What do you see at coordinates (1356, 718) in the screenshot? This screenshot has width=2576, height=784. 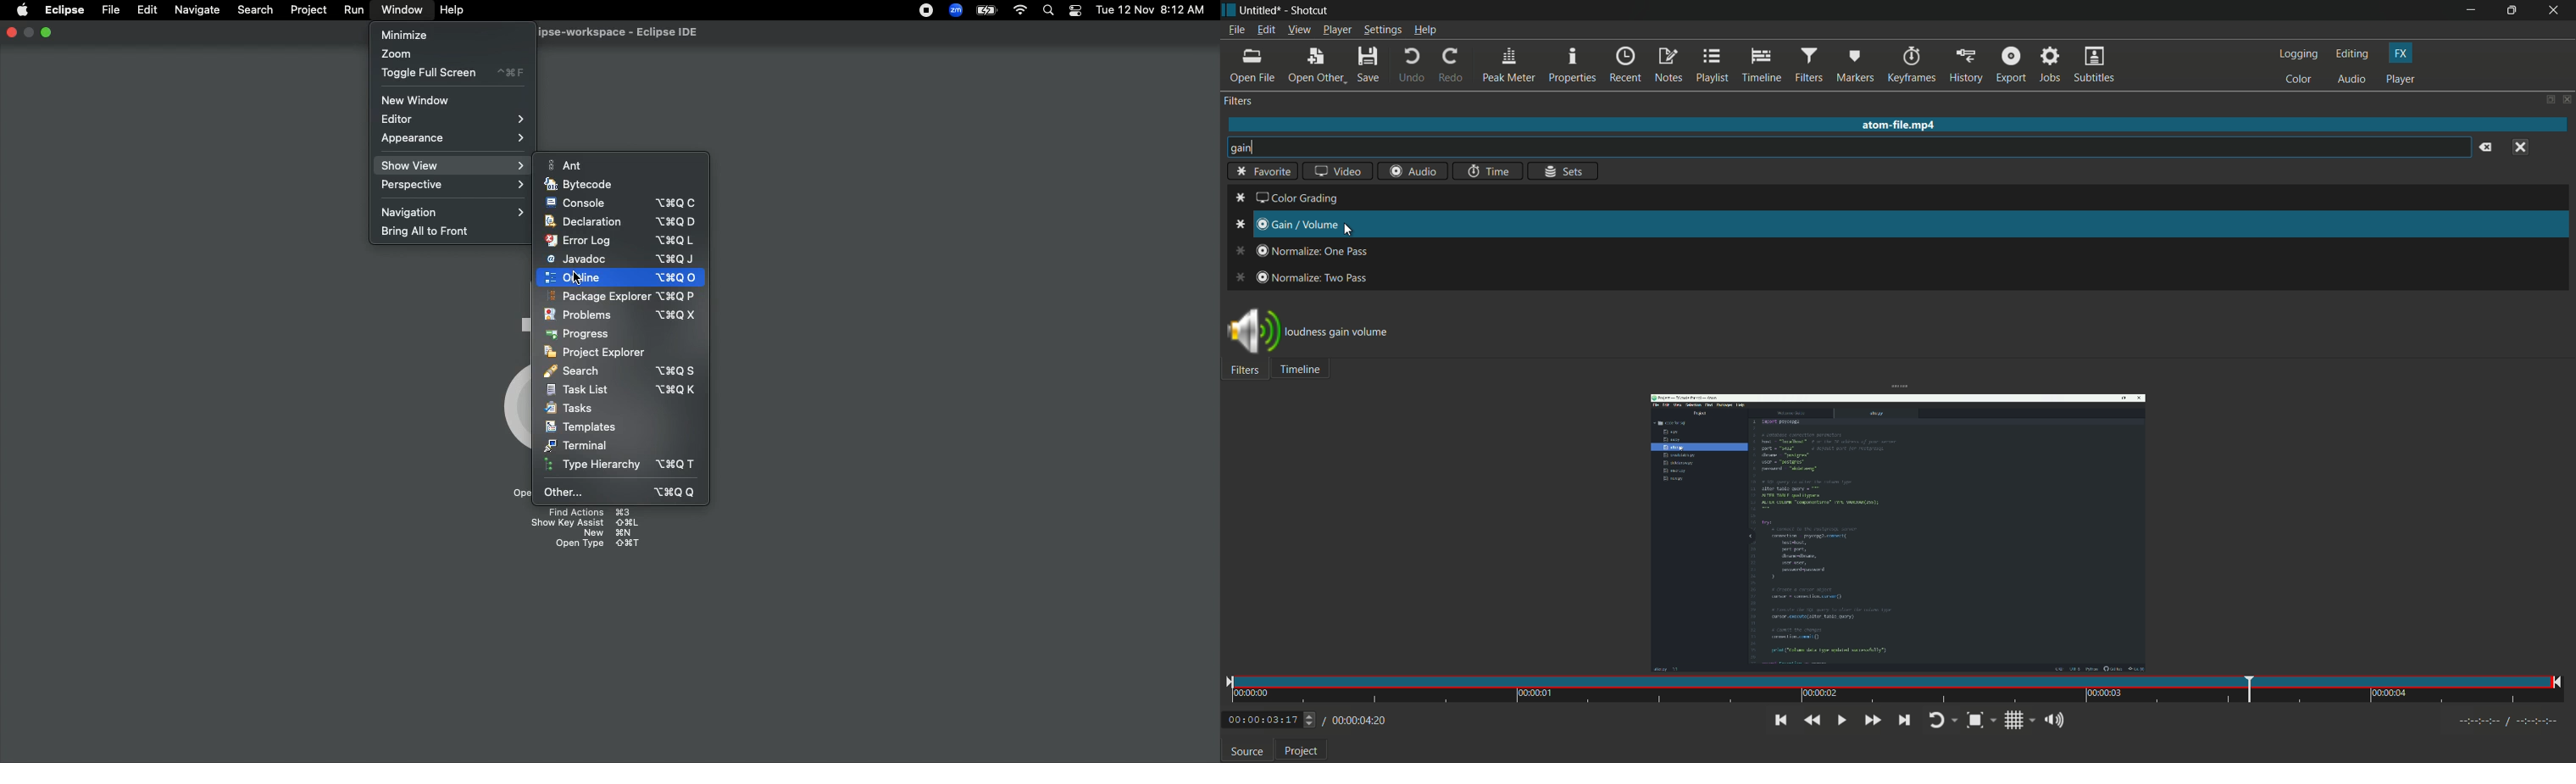 I see `/00:00:04:20(total time)` at bounding box center [1356, 718].